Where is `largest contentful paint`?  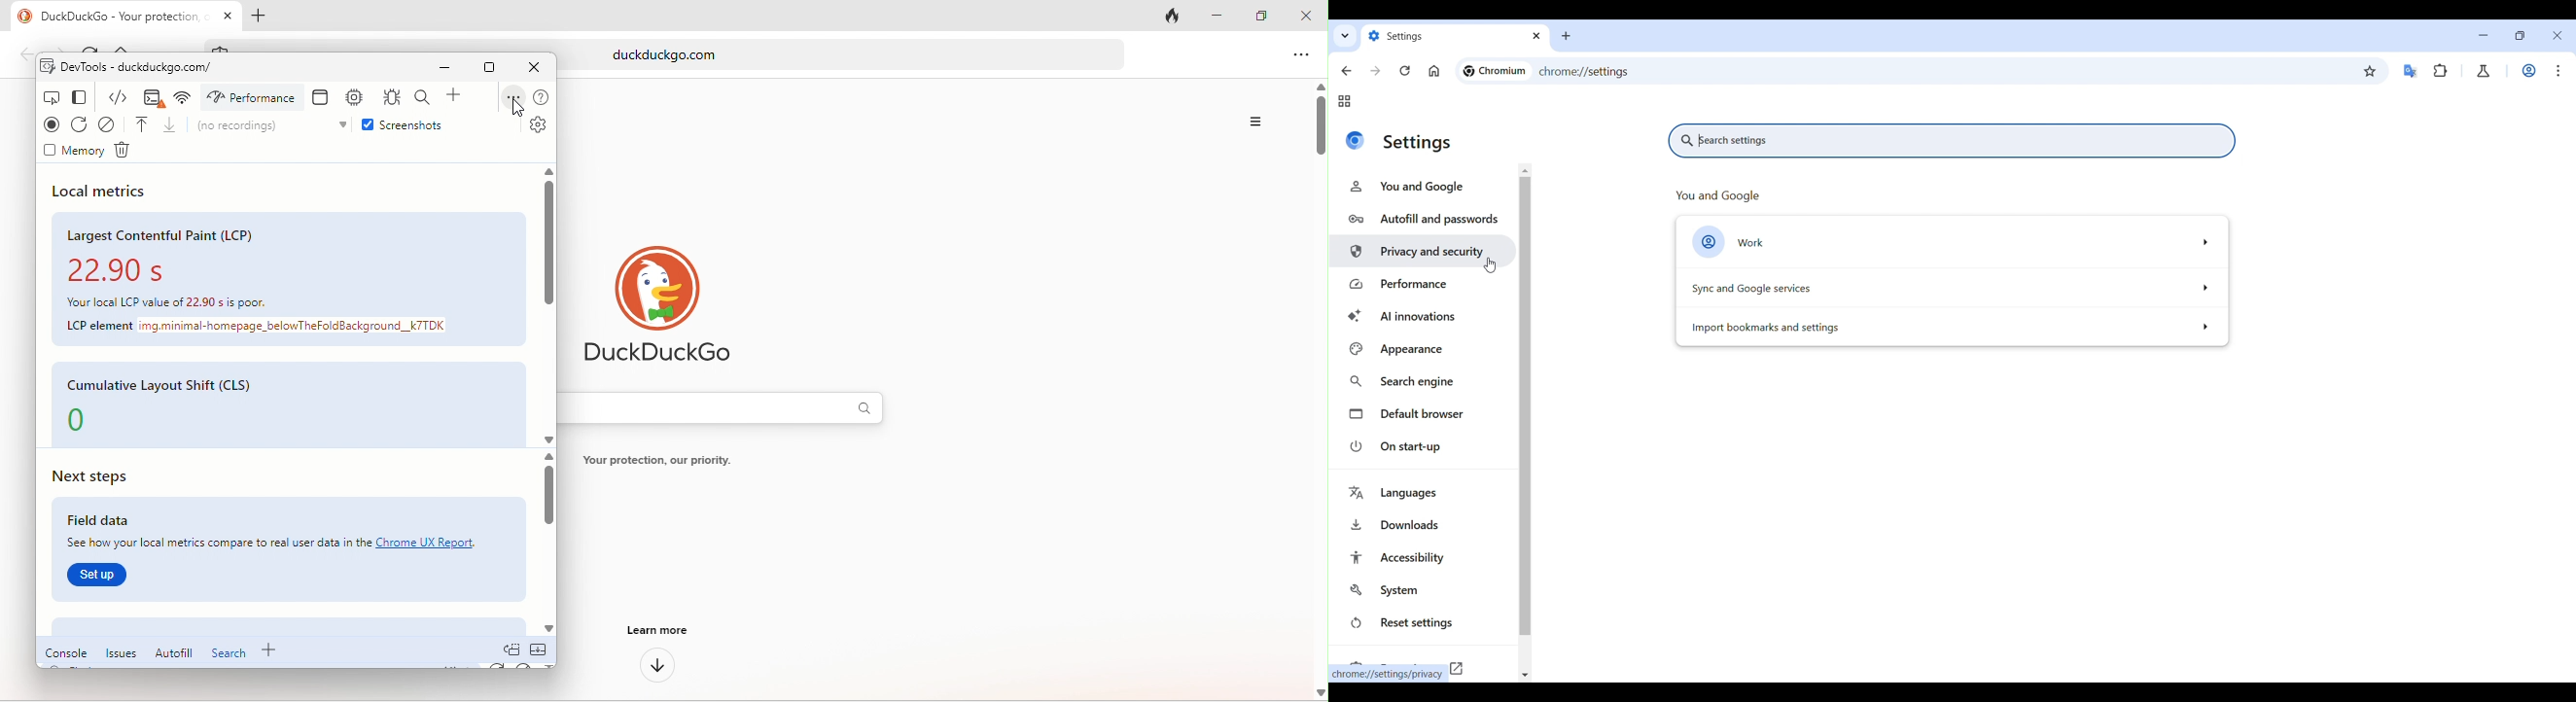
largest contentful paint is located at coordinates (164, 234).